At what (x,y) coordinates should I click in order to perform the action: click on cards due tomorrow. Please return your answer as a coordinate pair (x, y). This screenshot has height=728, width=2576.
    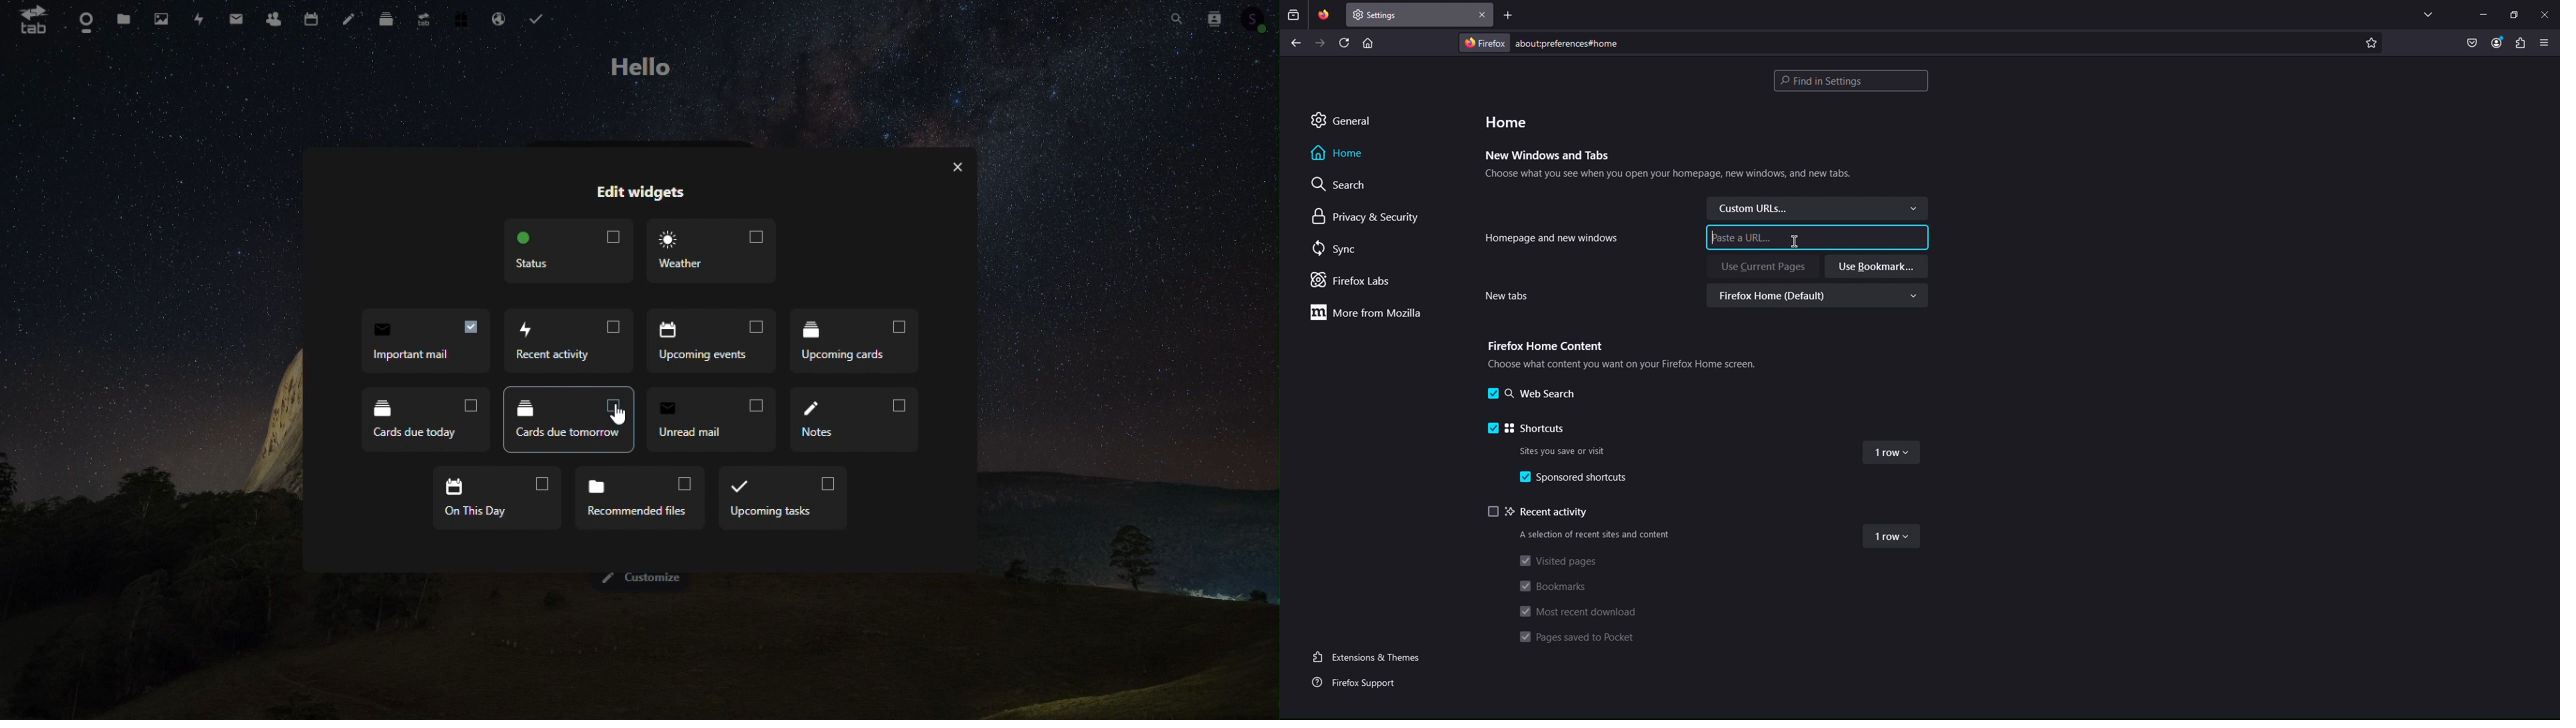
    Looking at the image, I should click on (565, 419).